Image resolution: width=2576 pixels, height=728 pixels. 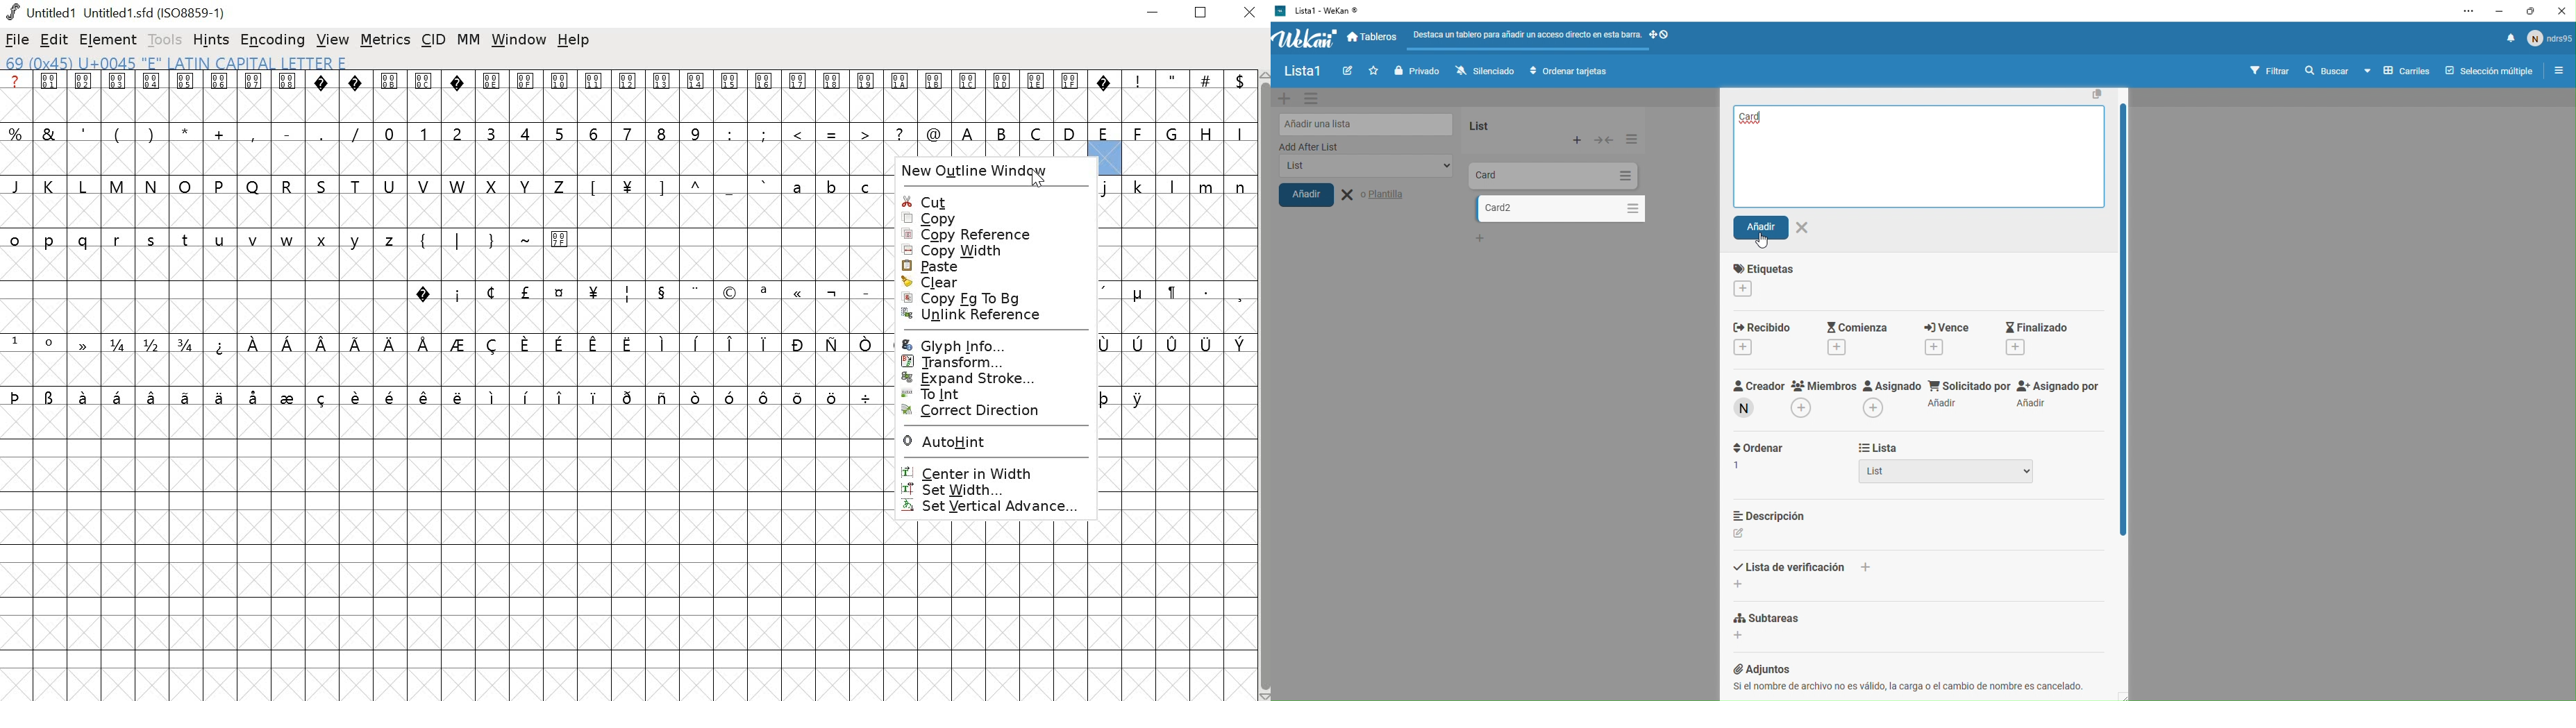 What do you see at coordinates (1630, 139) in the screenshot?
I see `Options` at bounding box center [1630, 139].